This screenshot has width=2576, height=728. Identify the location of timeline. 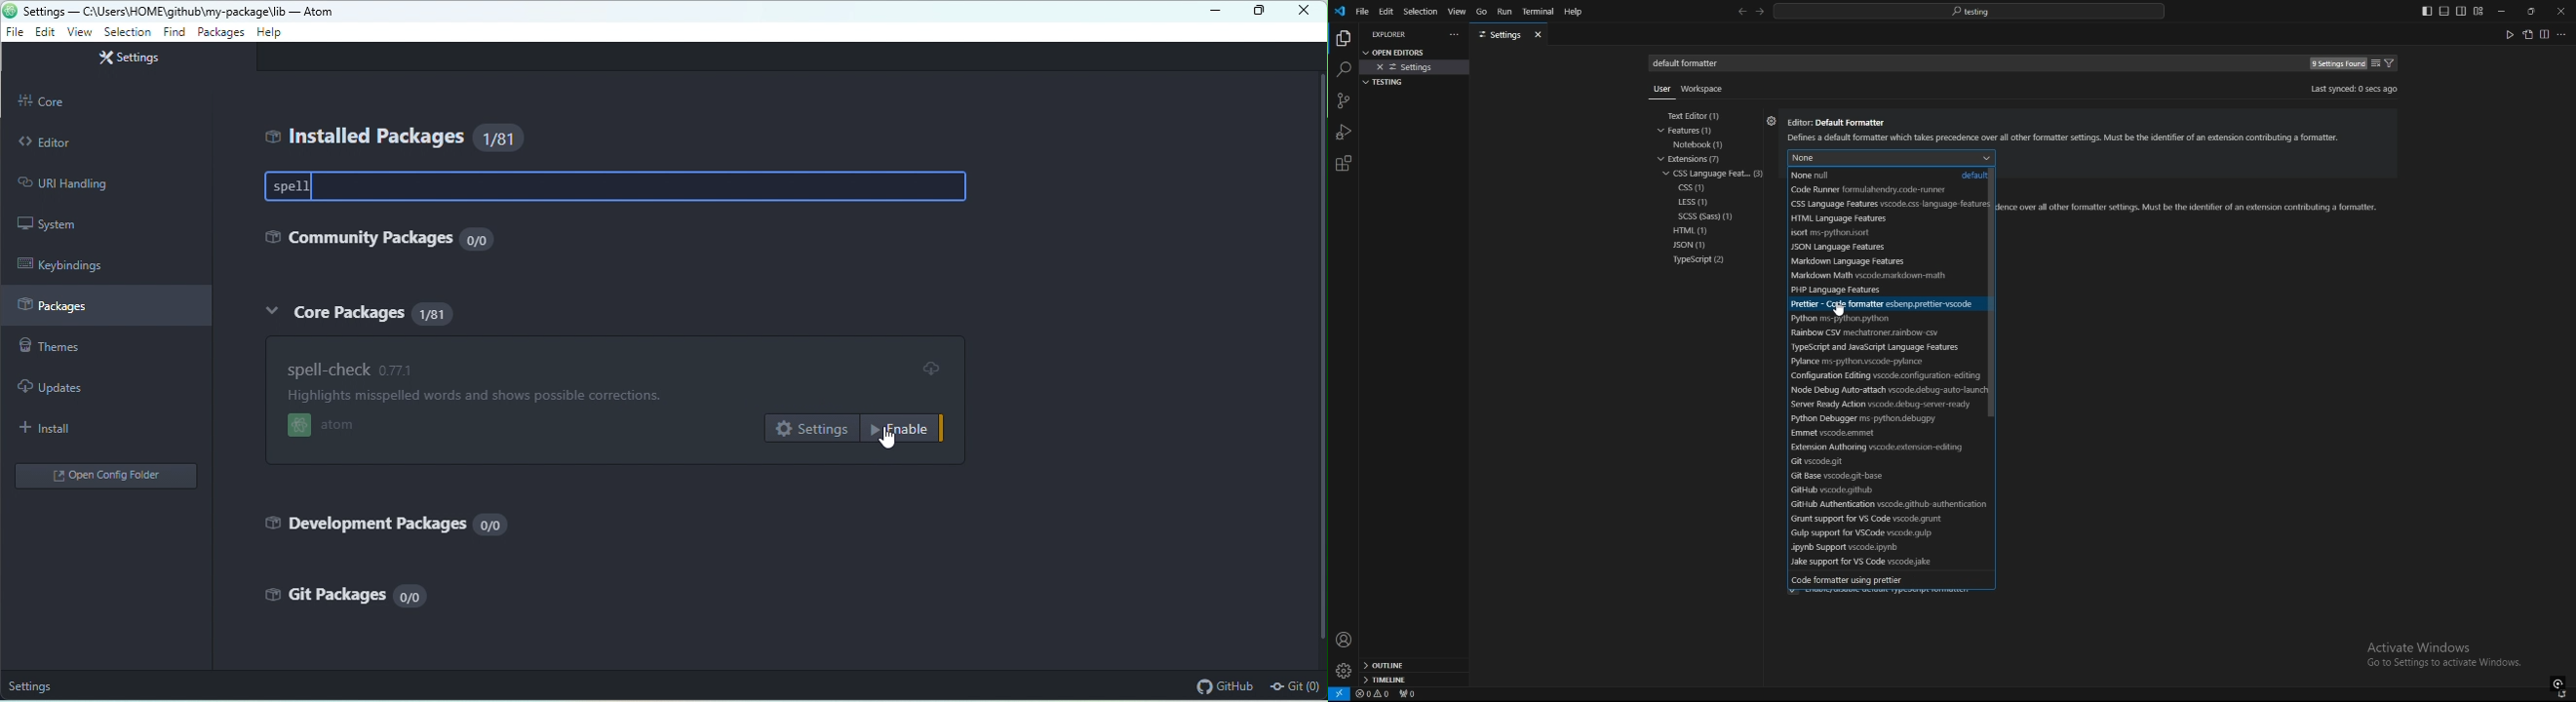
(1414, 682).